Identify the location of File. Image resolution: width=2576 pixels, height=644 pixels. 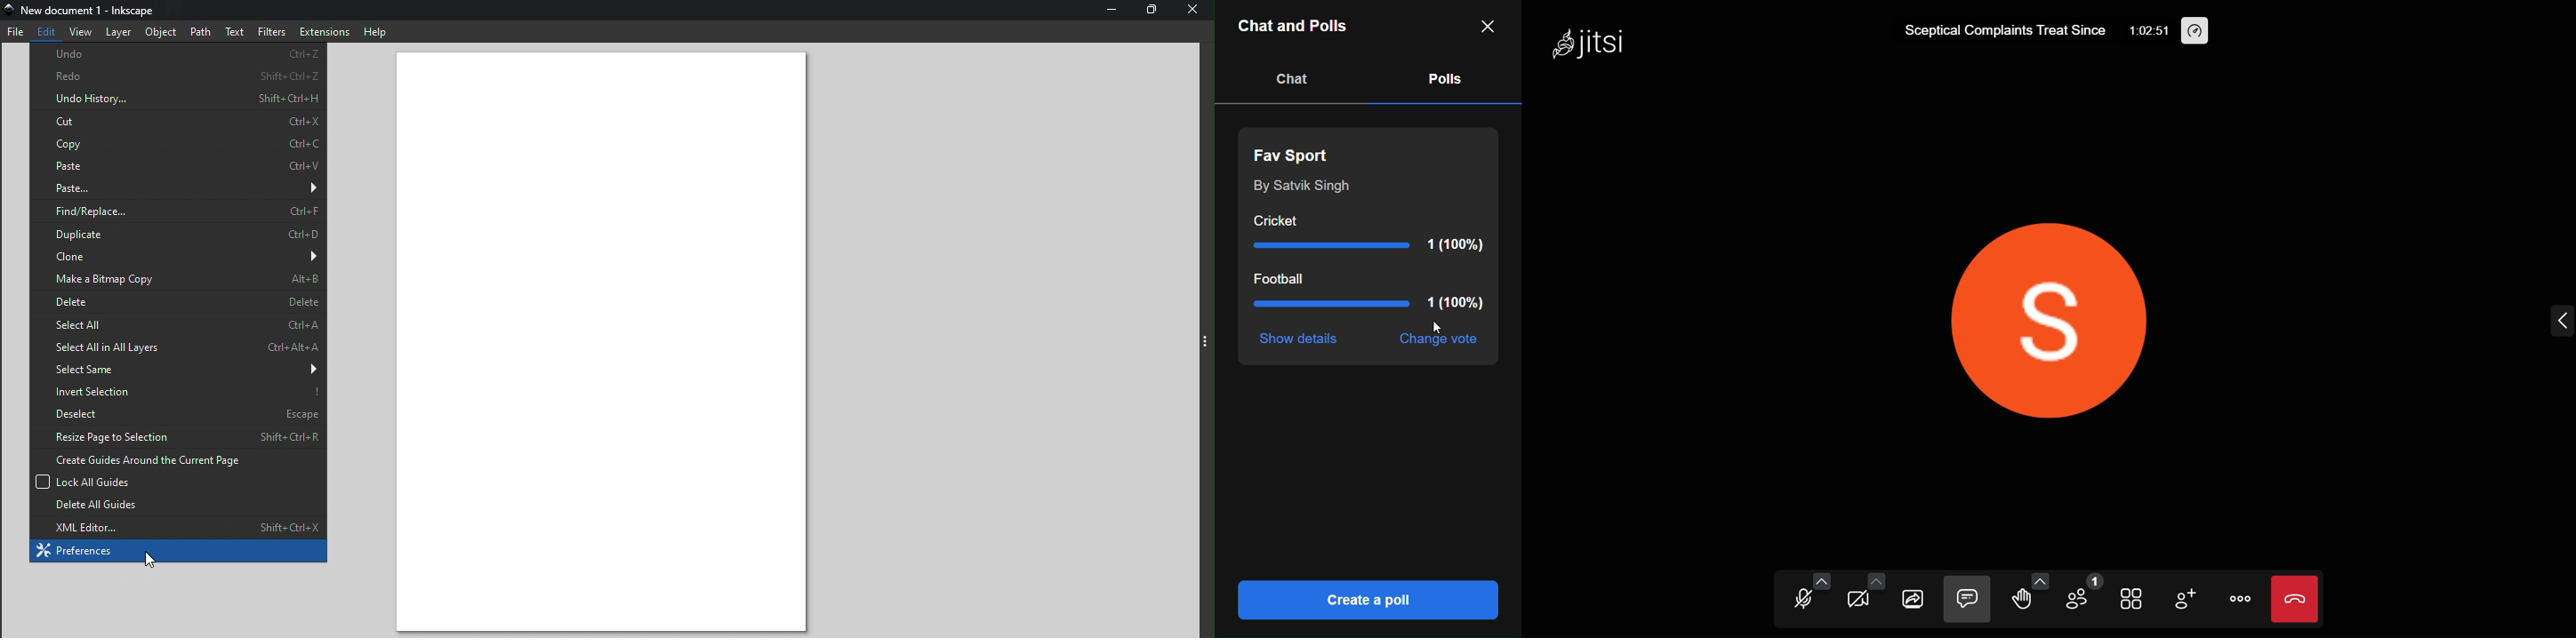
(16, 35).